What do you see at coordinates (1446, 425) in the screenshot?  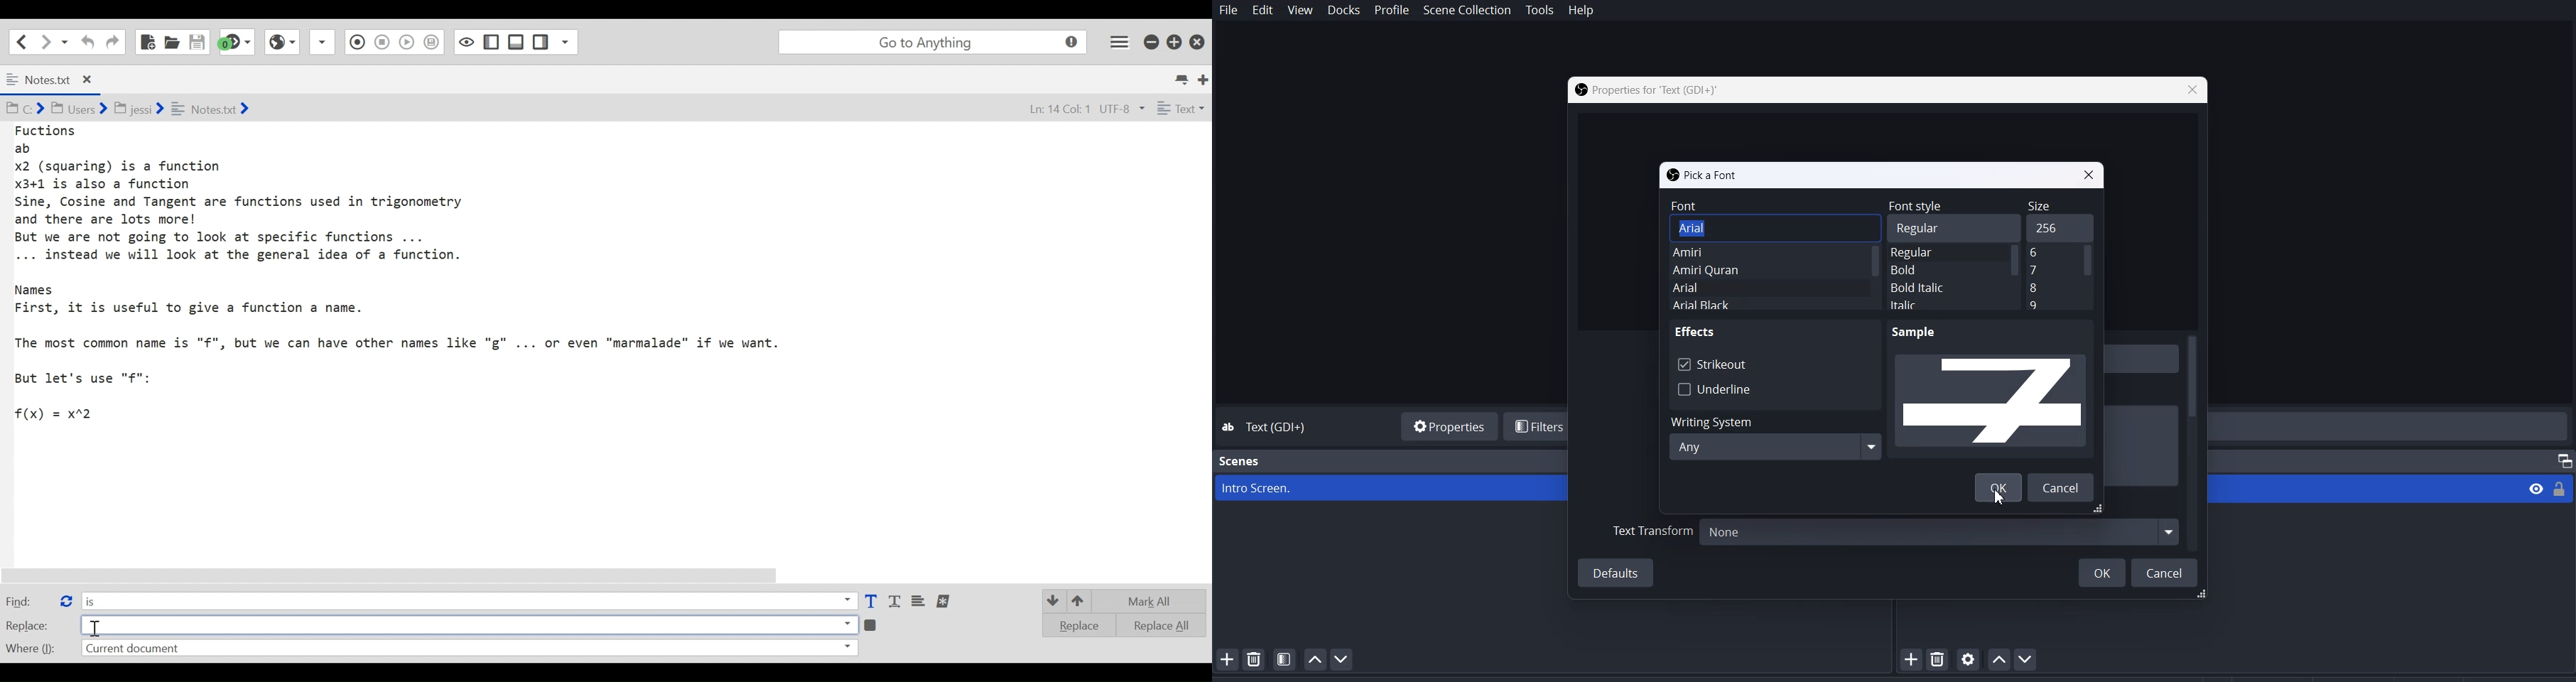 I see `Properties` at bounding box center [1446, 425].